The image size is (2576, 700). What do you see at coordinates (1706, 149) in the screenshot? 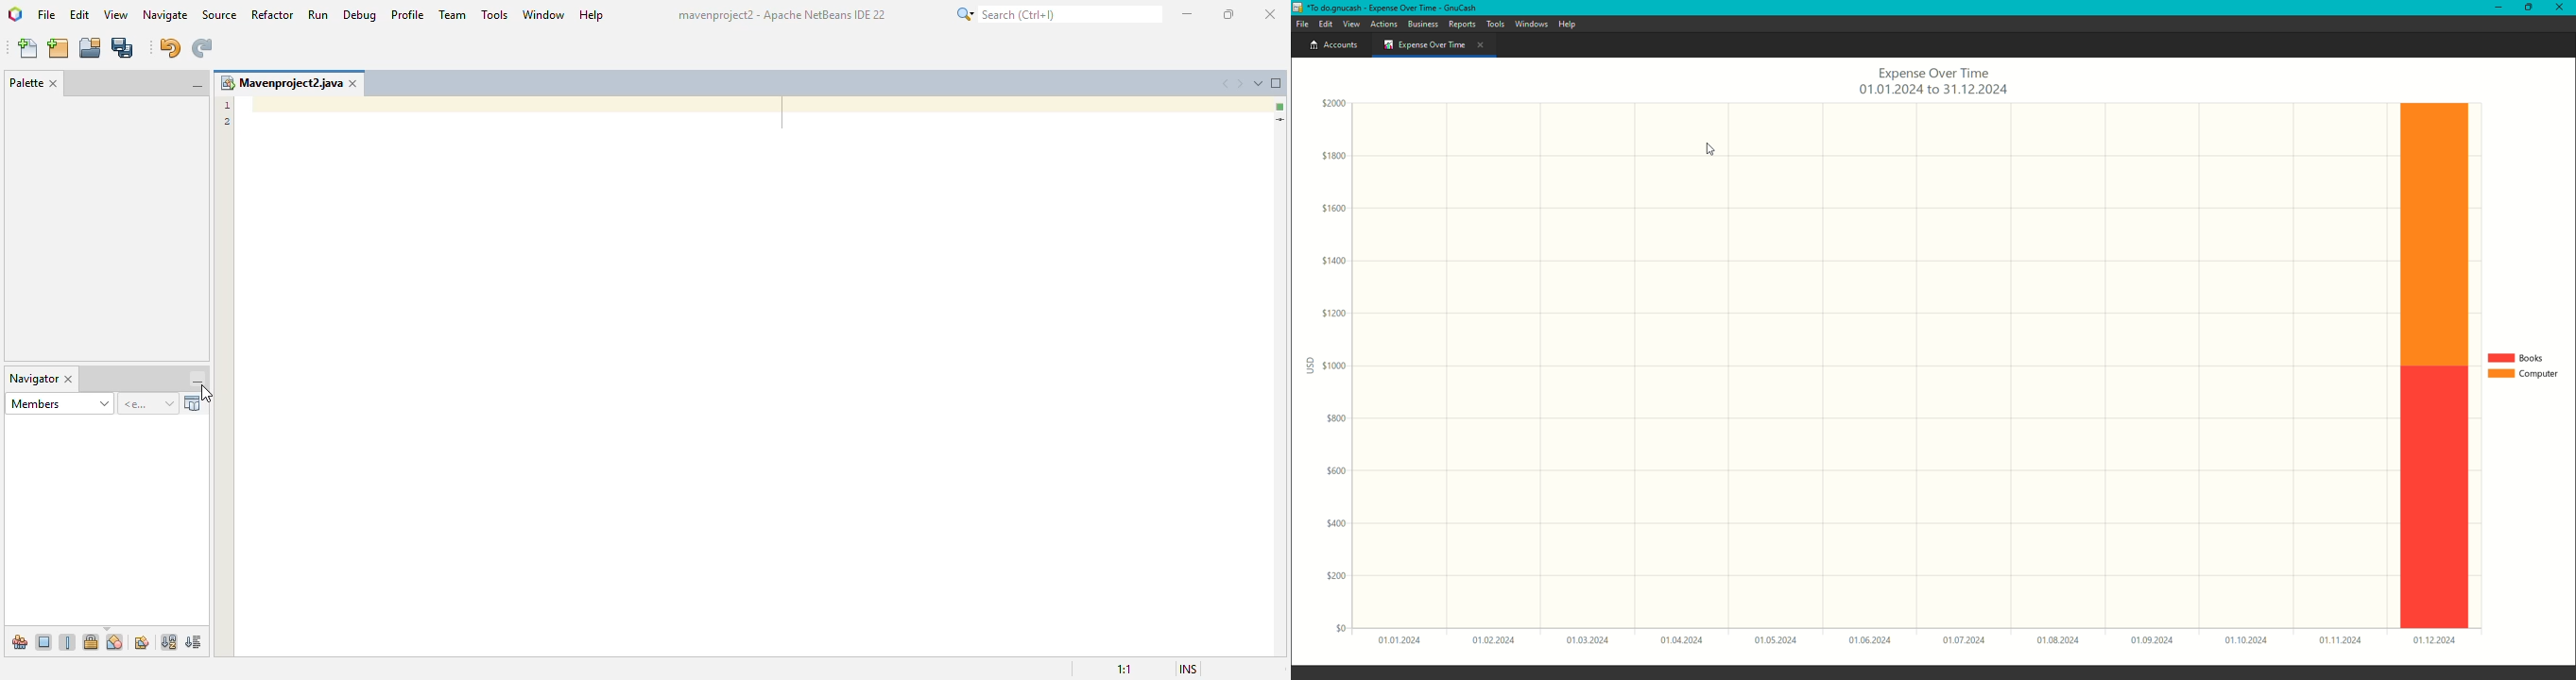
I see `Cursor` at bounding box center [1706, 149].